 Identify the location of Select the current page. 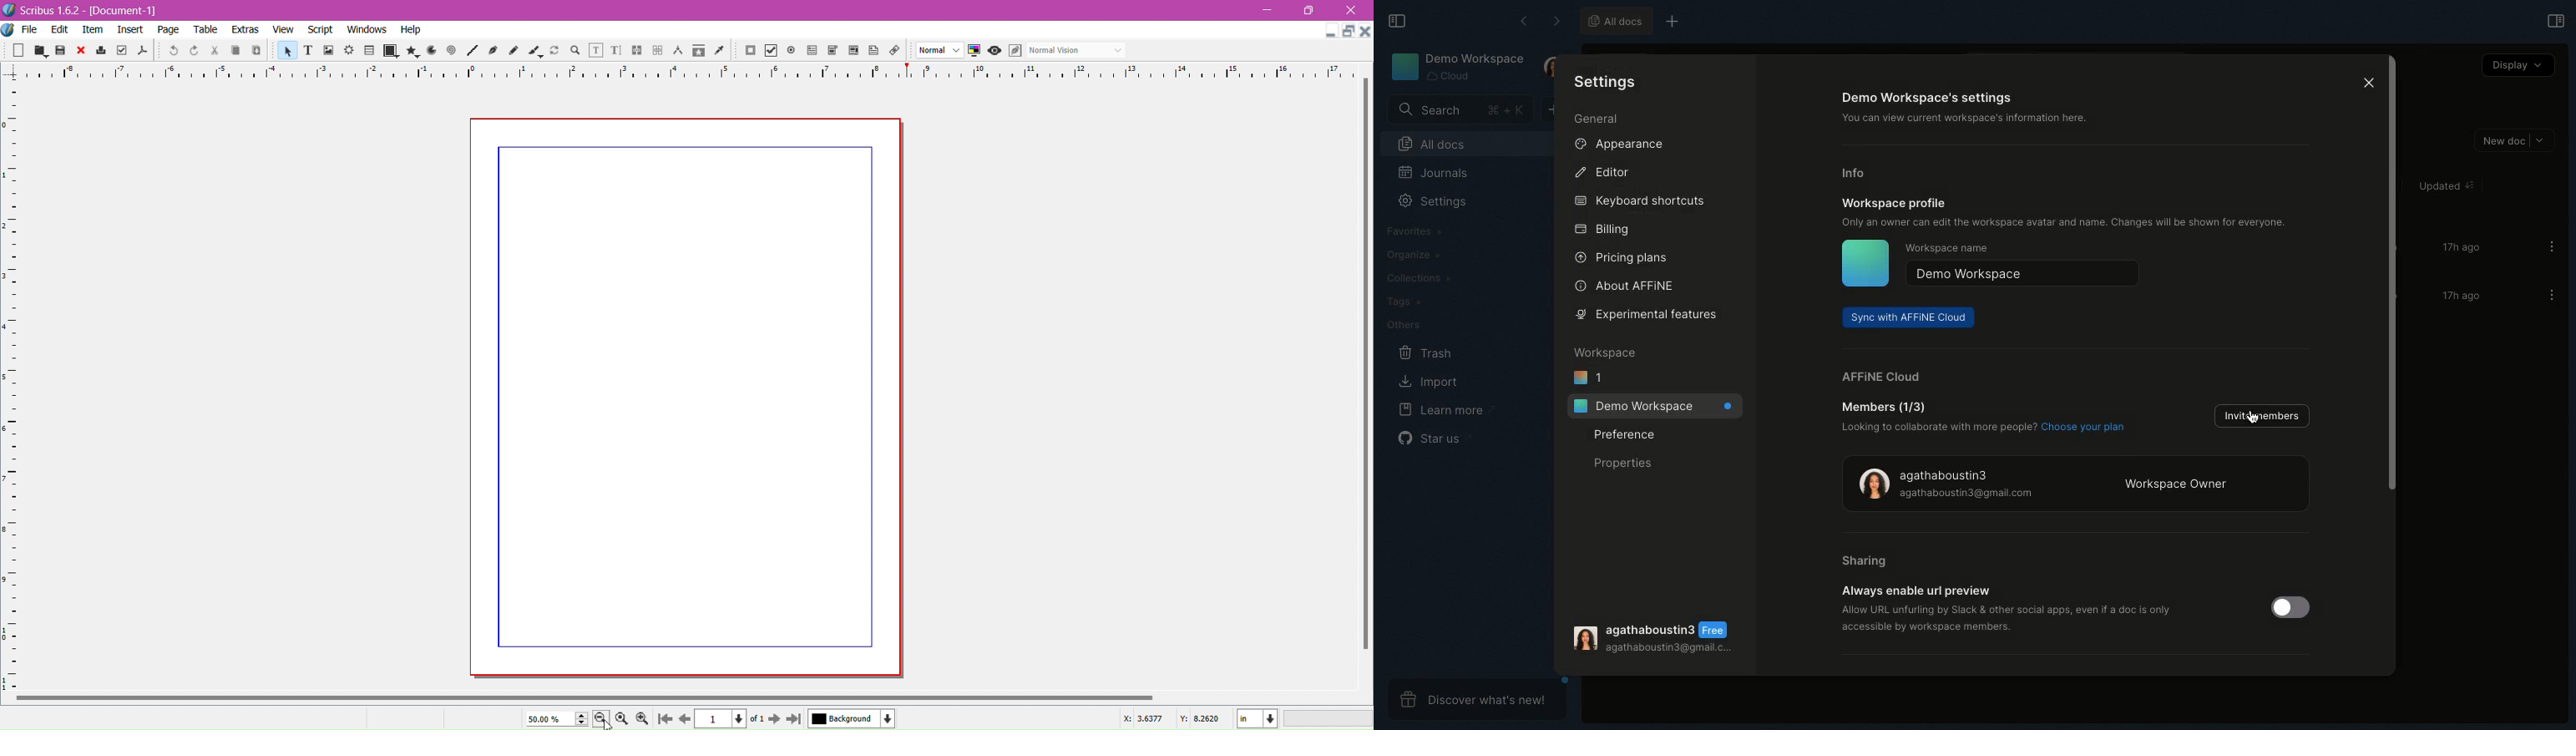
(730, 719).